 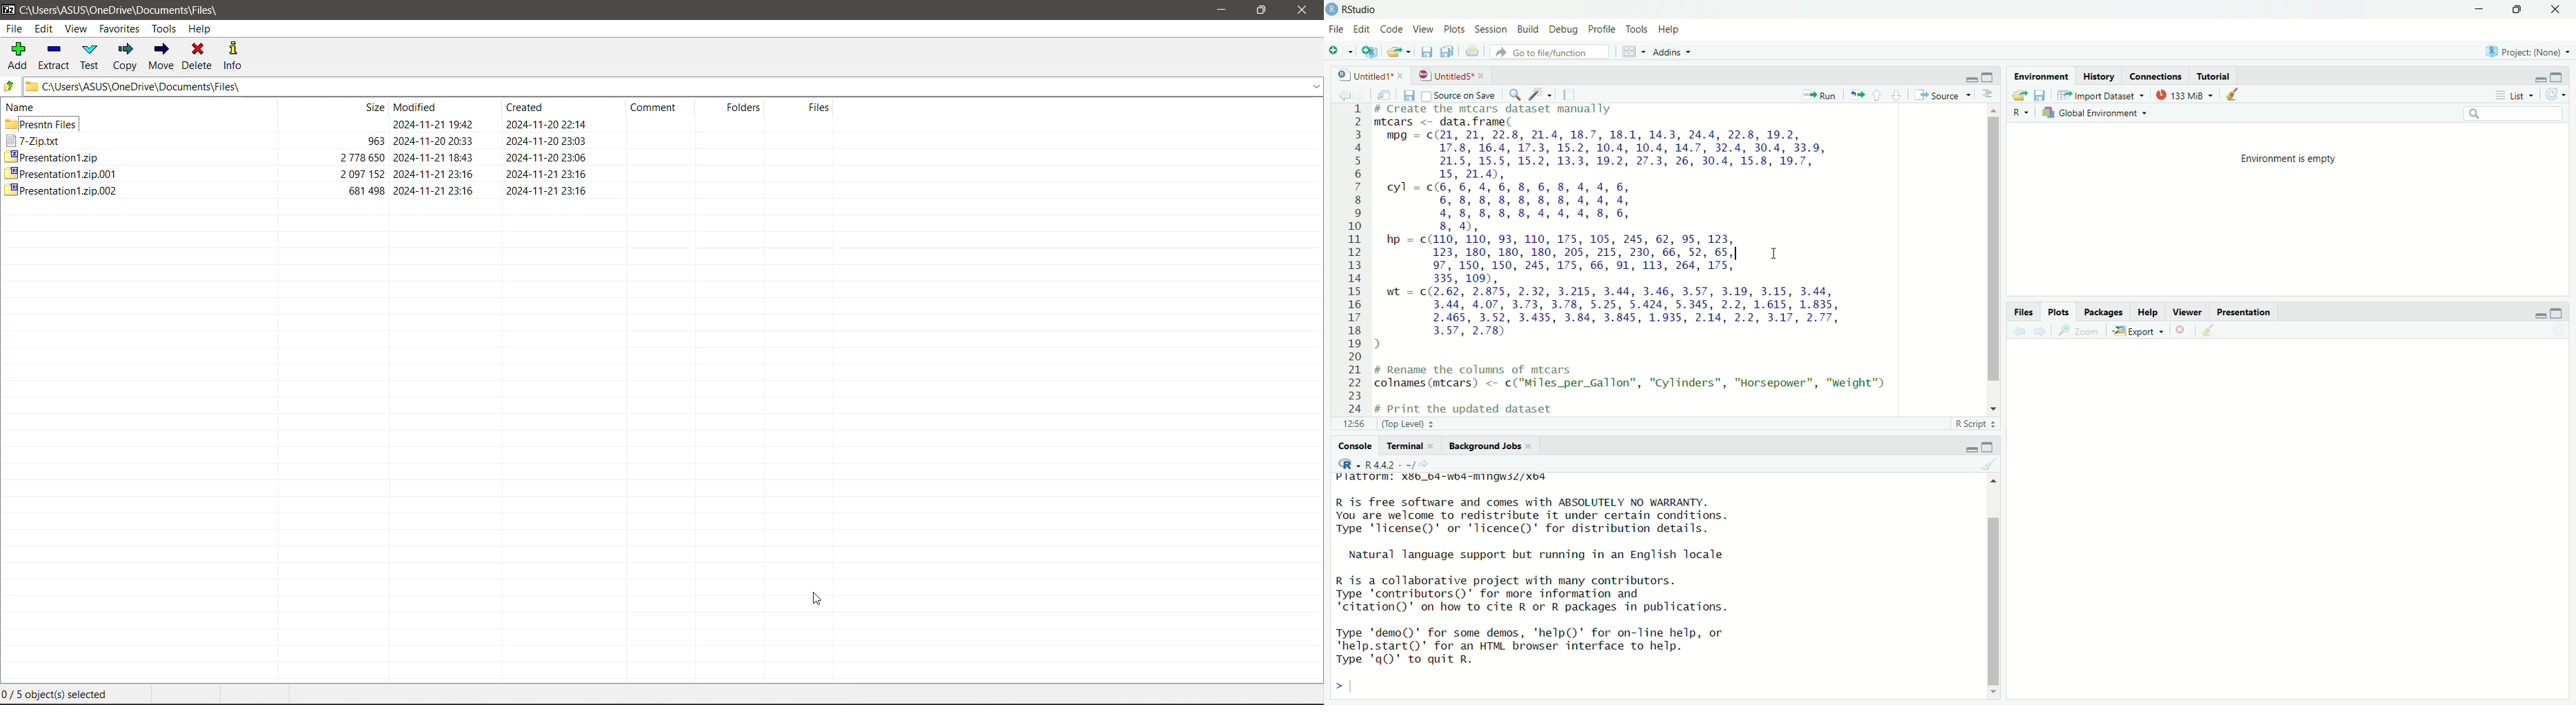 What do you see at coordinates (2156, 76) in the screenshot?
I see `Connections` at bounding box center [2156, 76].